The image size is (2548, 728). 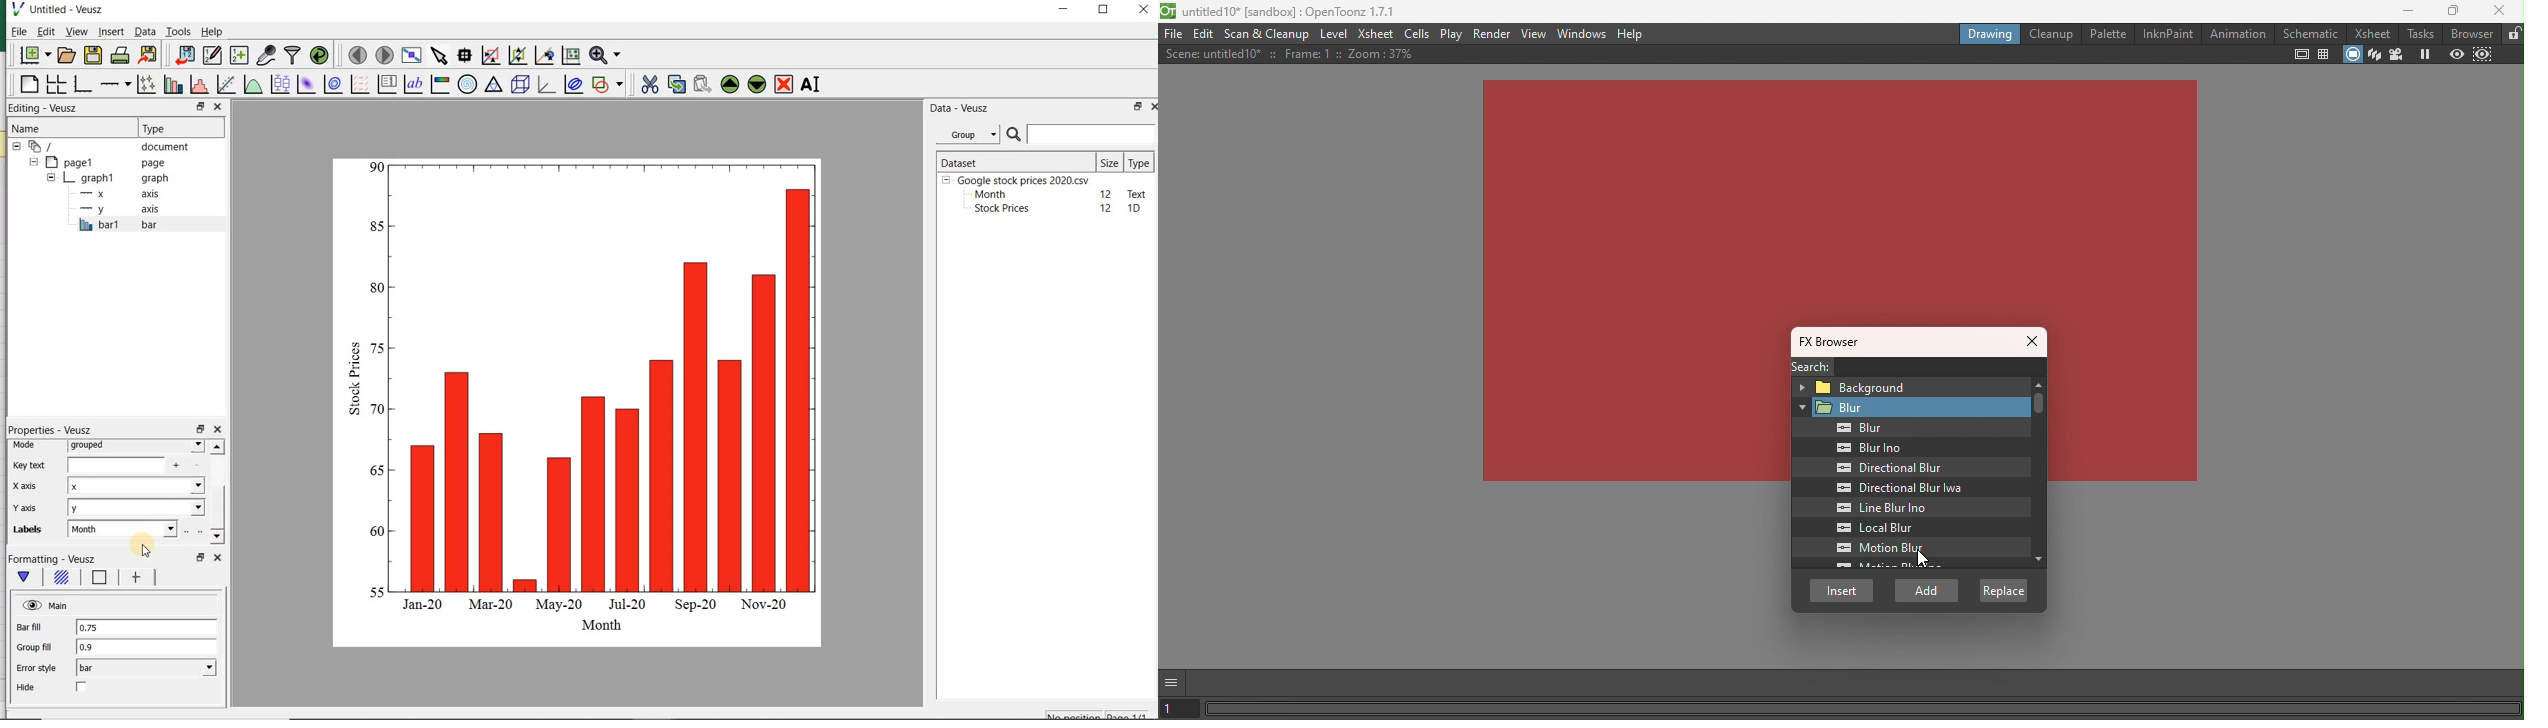 I want to click on Browser, so click(x=2469, y=34).